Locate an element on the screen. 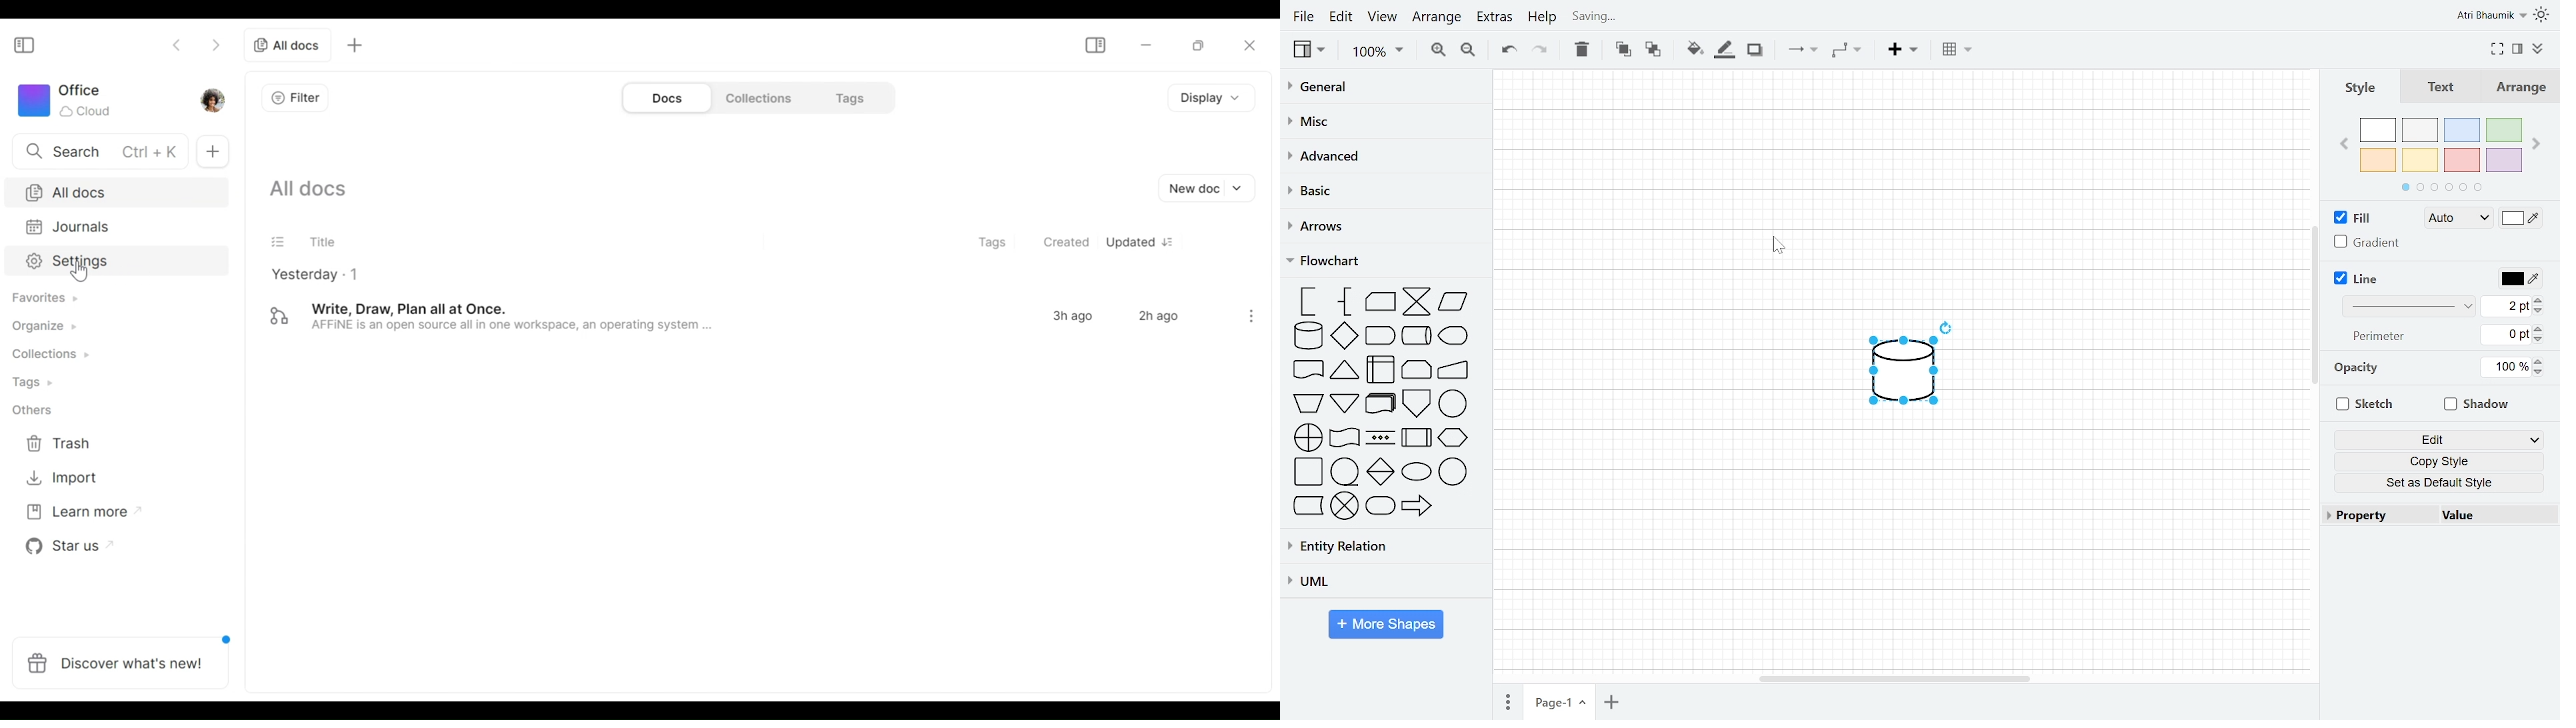 The height and width of the screenshot is (728, 2576). Fill color is located at coordinates (2522, 218).